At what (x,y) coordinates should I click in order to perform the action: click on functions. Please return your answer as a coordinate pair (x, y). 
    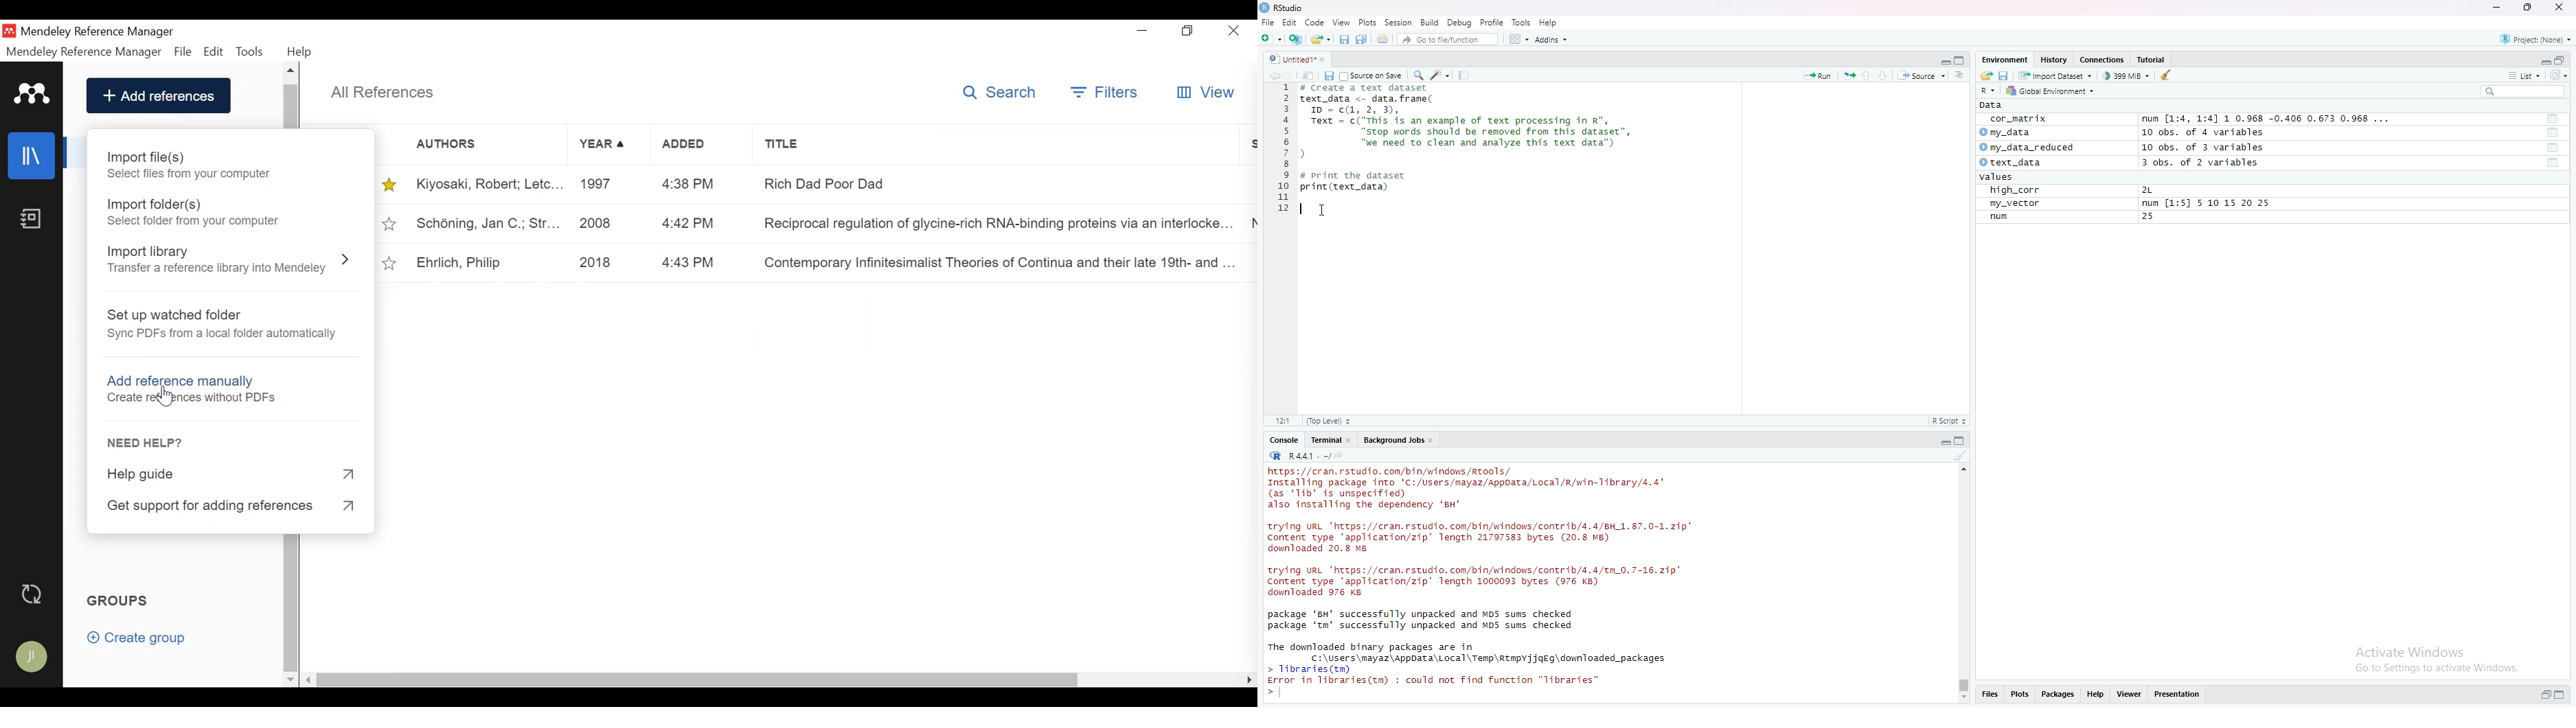
    Looking at the image, I should click on (2552, 119).